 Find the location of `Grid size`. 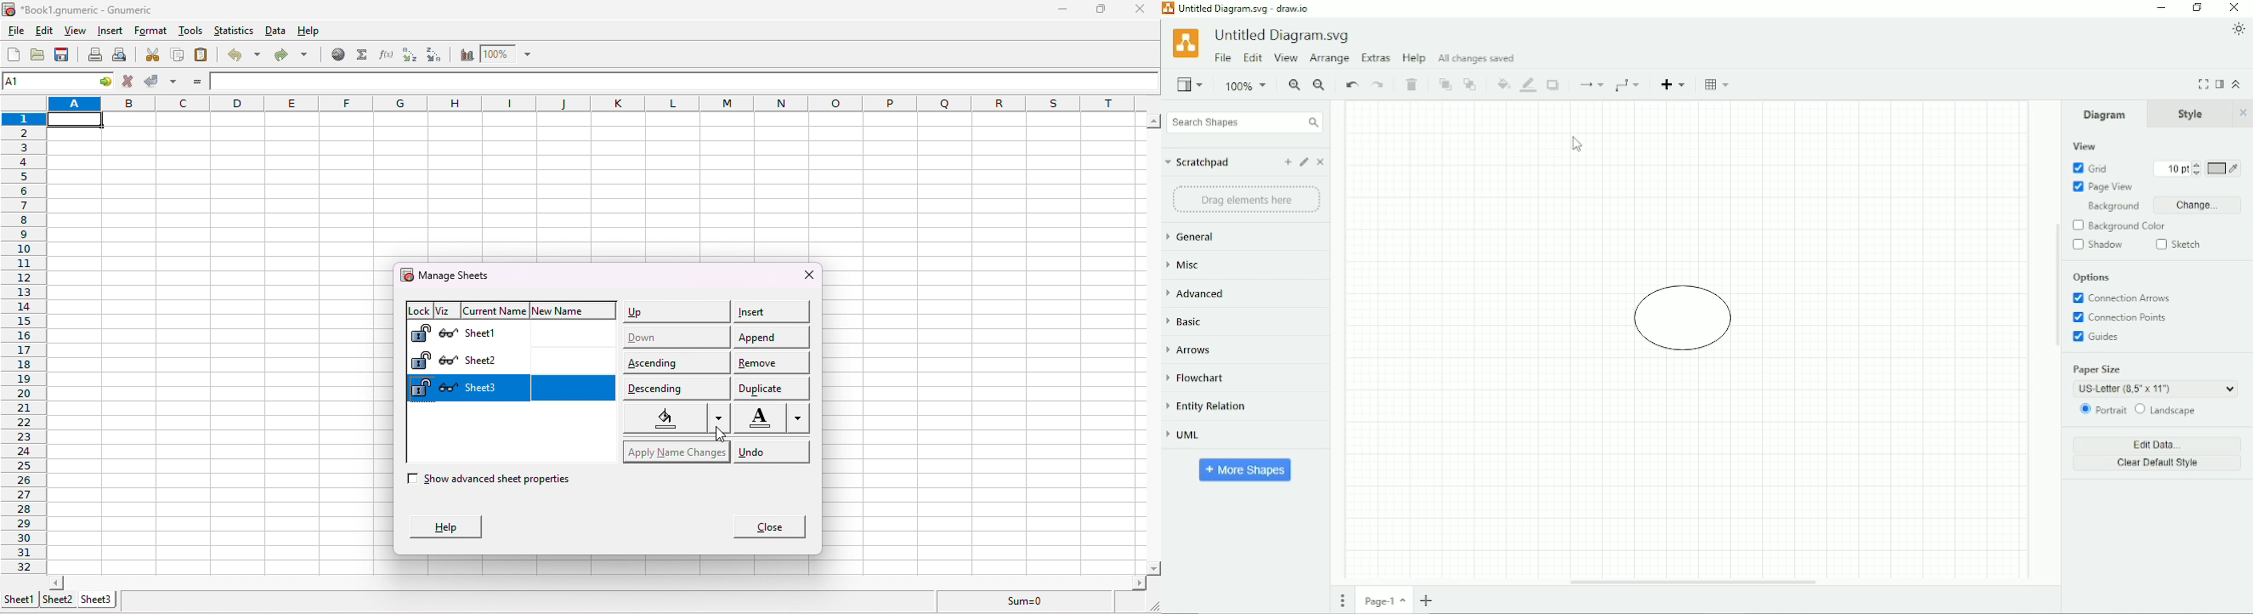

Grid size is located at coordinates (2178, 169).